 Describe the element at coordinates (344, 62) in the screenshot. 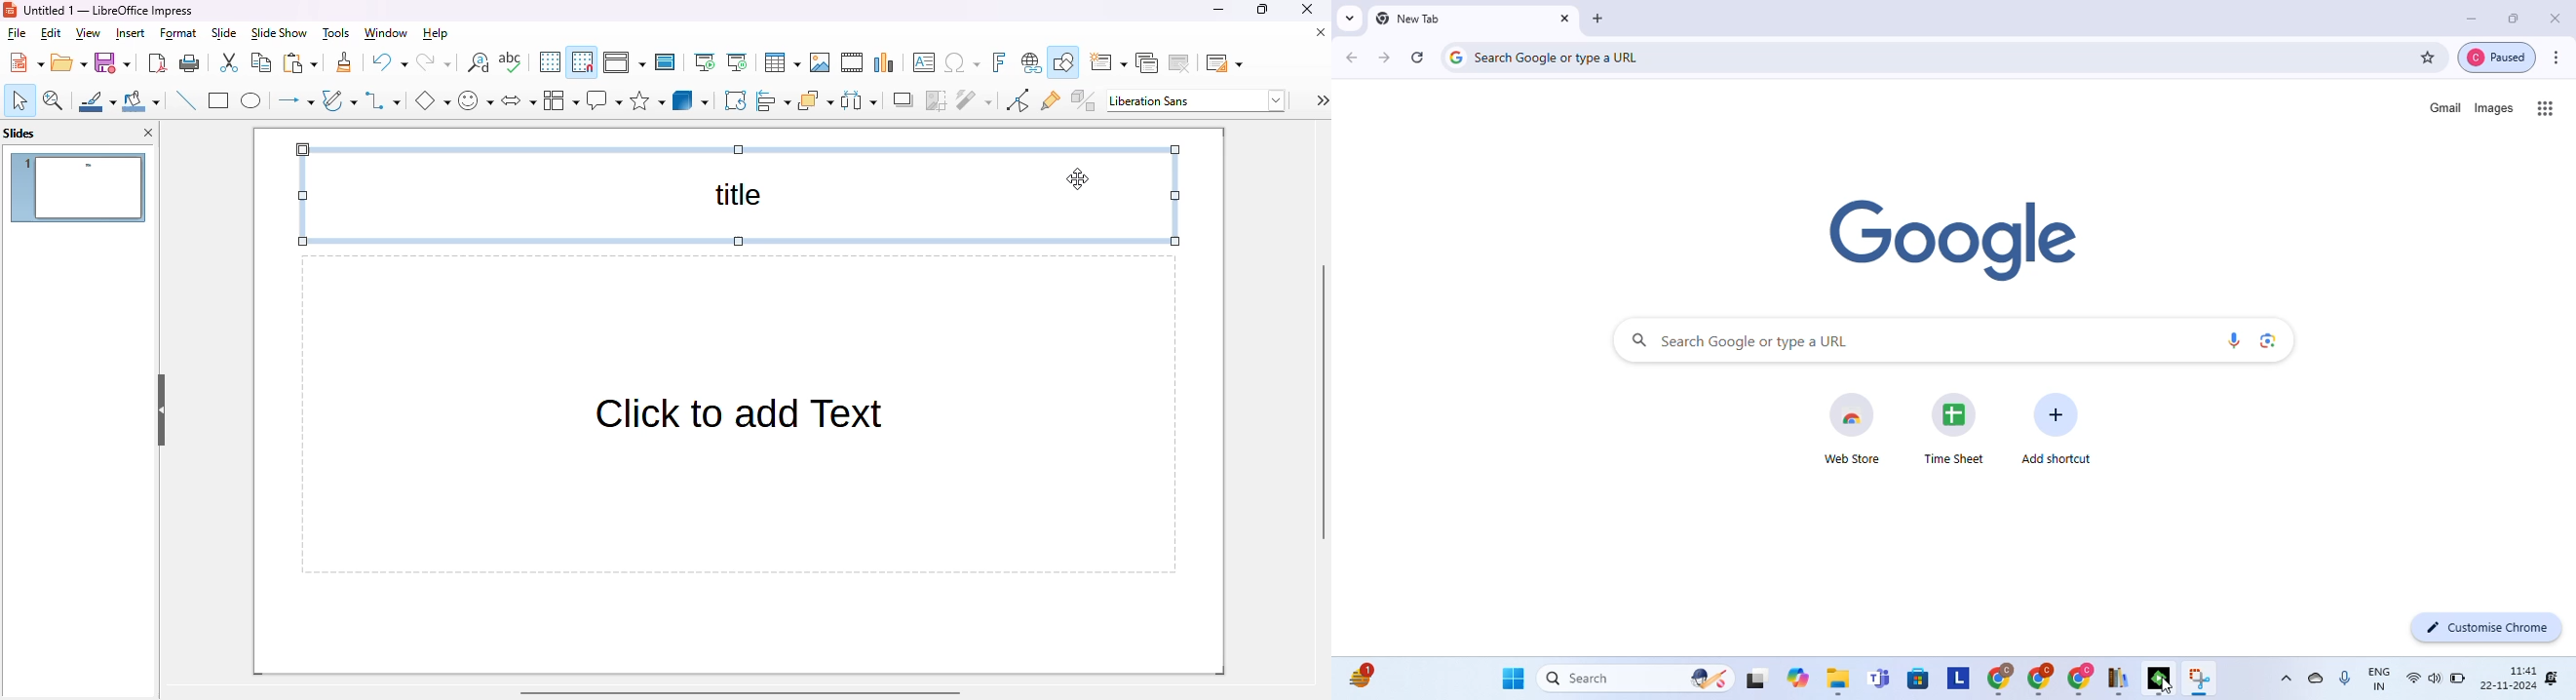

I see `clone formatting` at that location.